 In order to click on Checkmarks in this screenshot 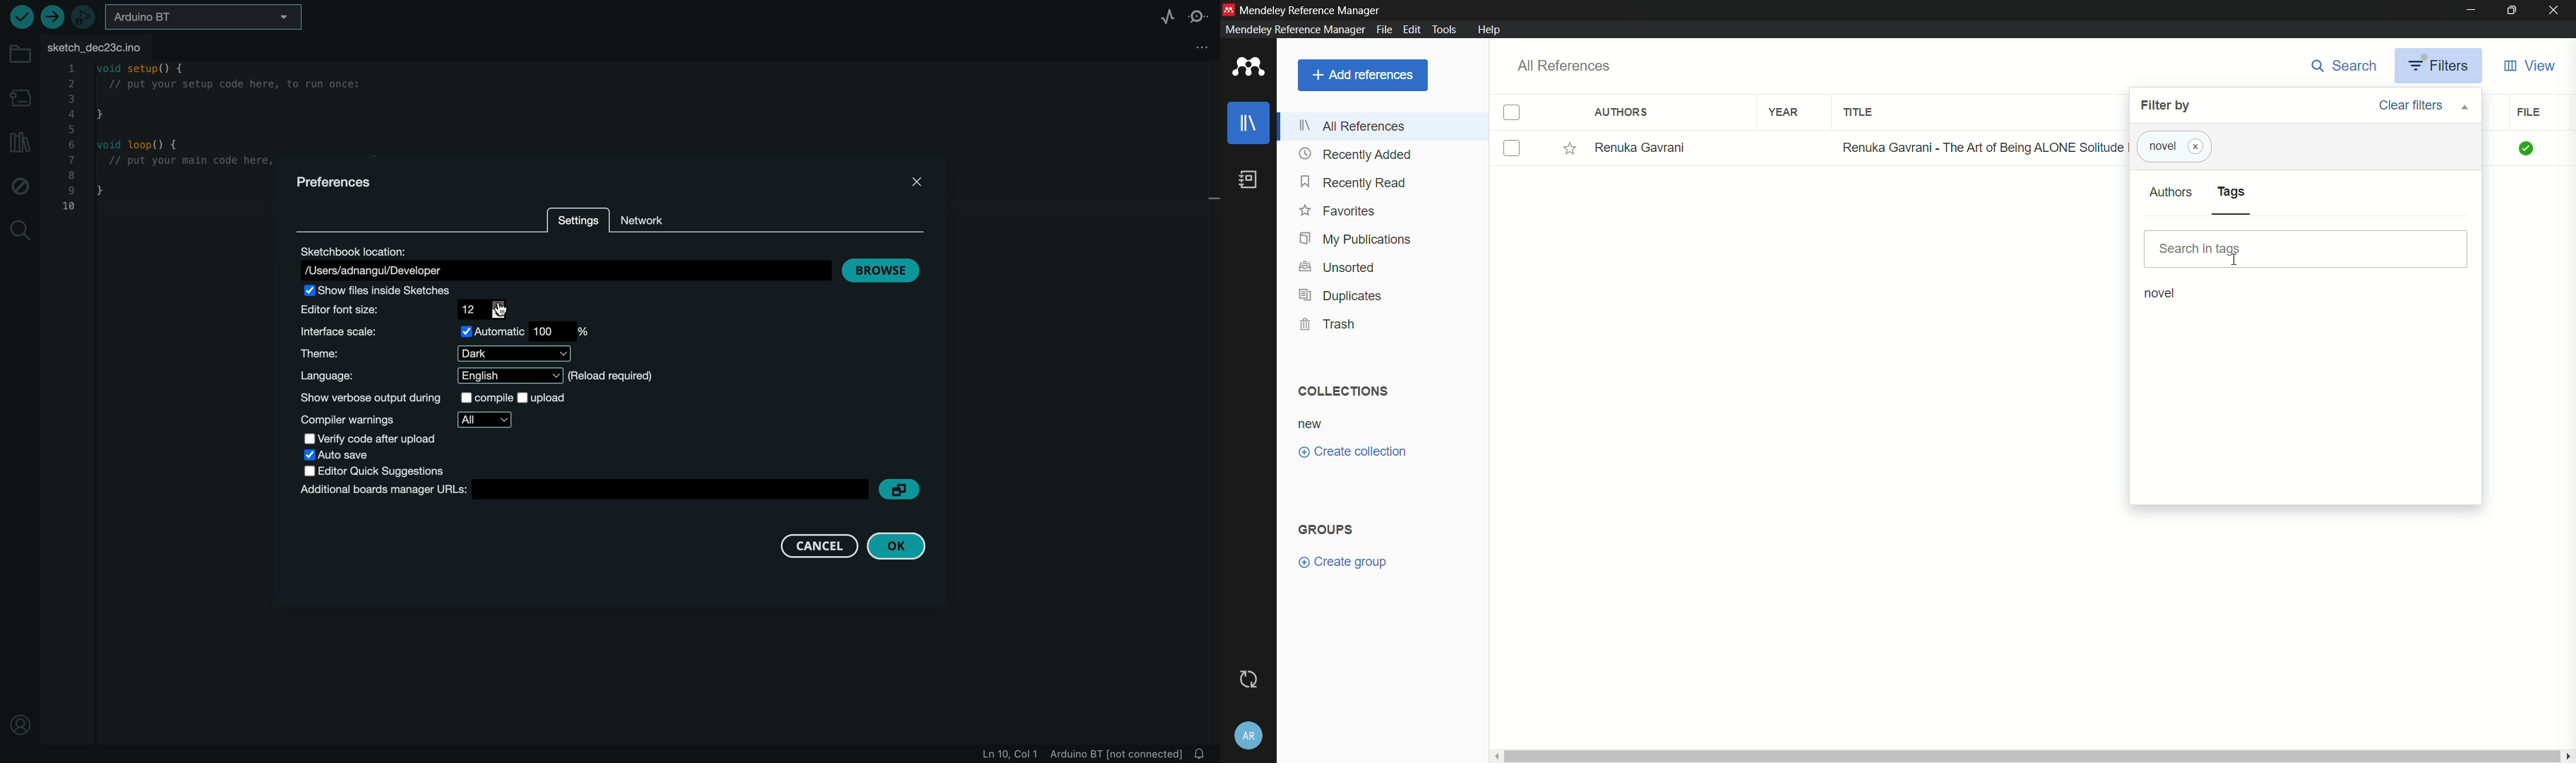, I will do `click(2527, 148)`.